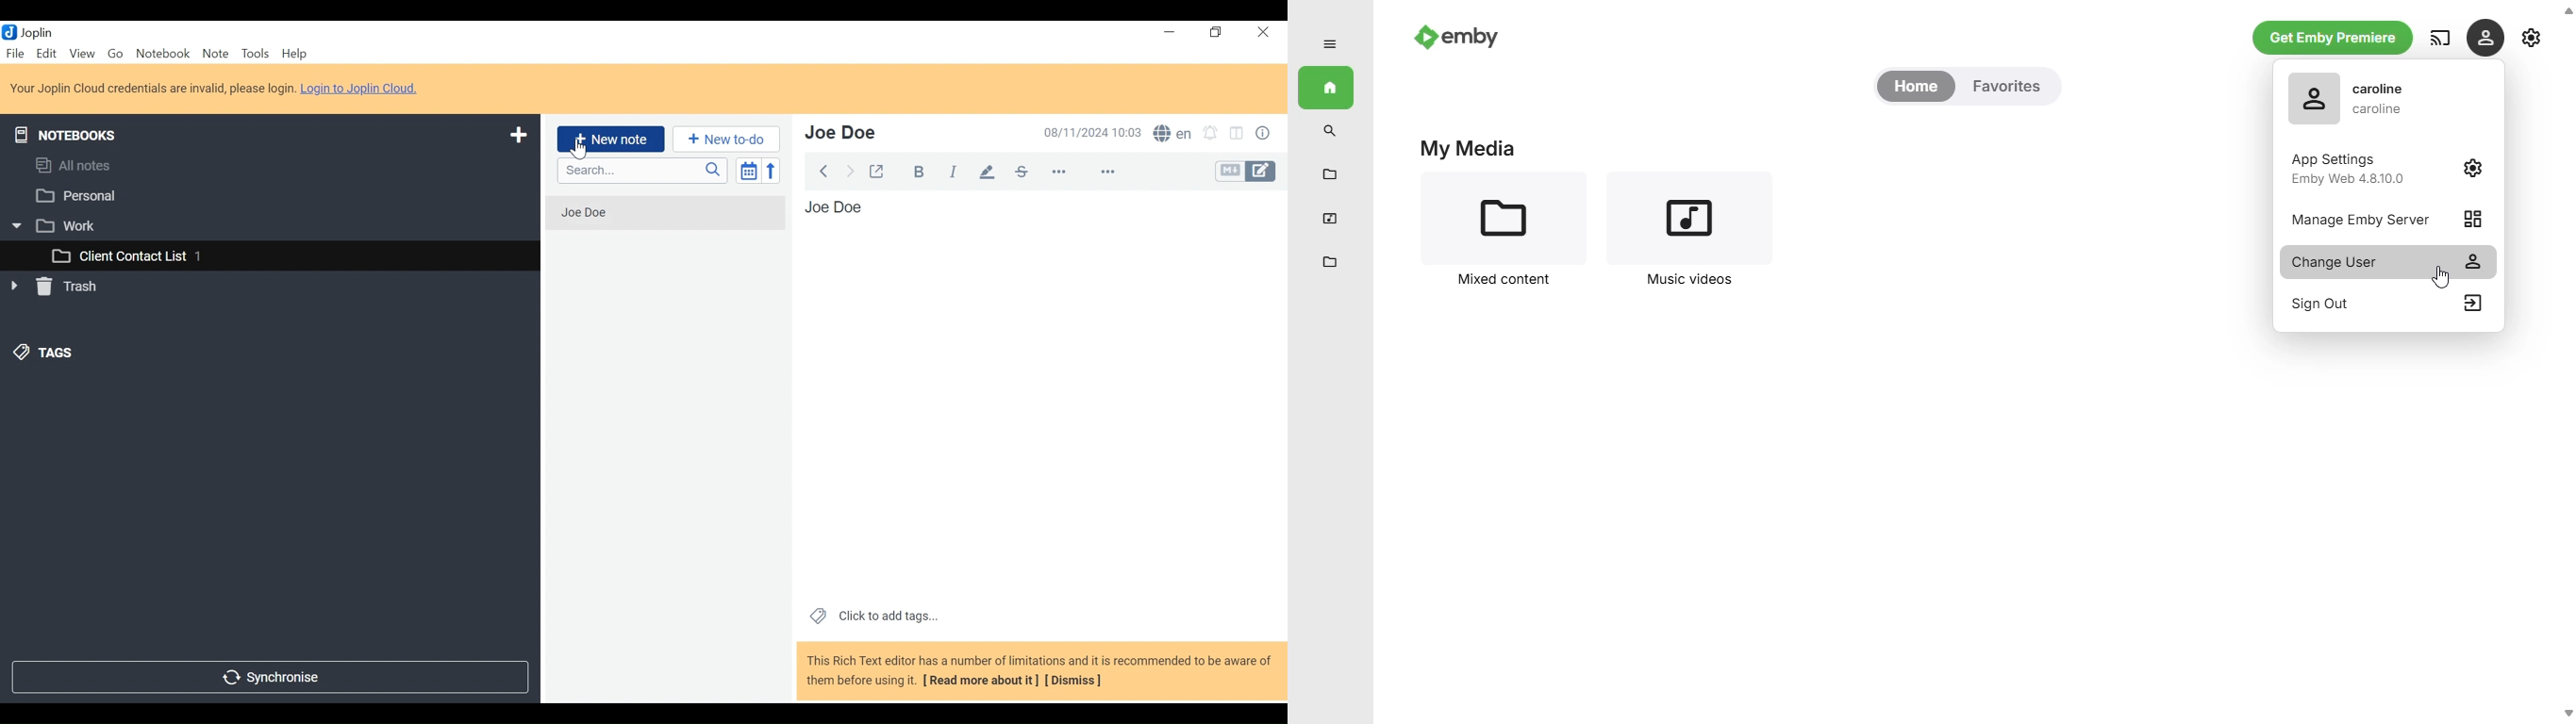 The height and width of the screenshot is (728, 2576). I want to click on Help, so click(292, 54).